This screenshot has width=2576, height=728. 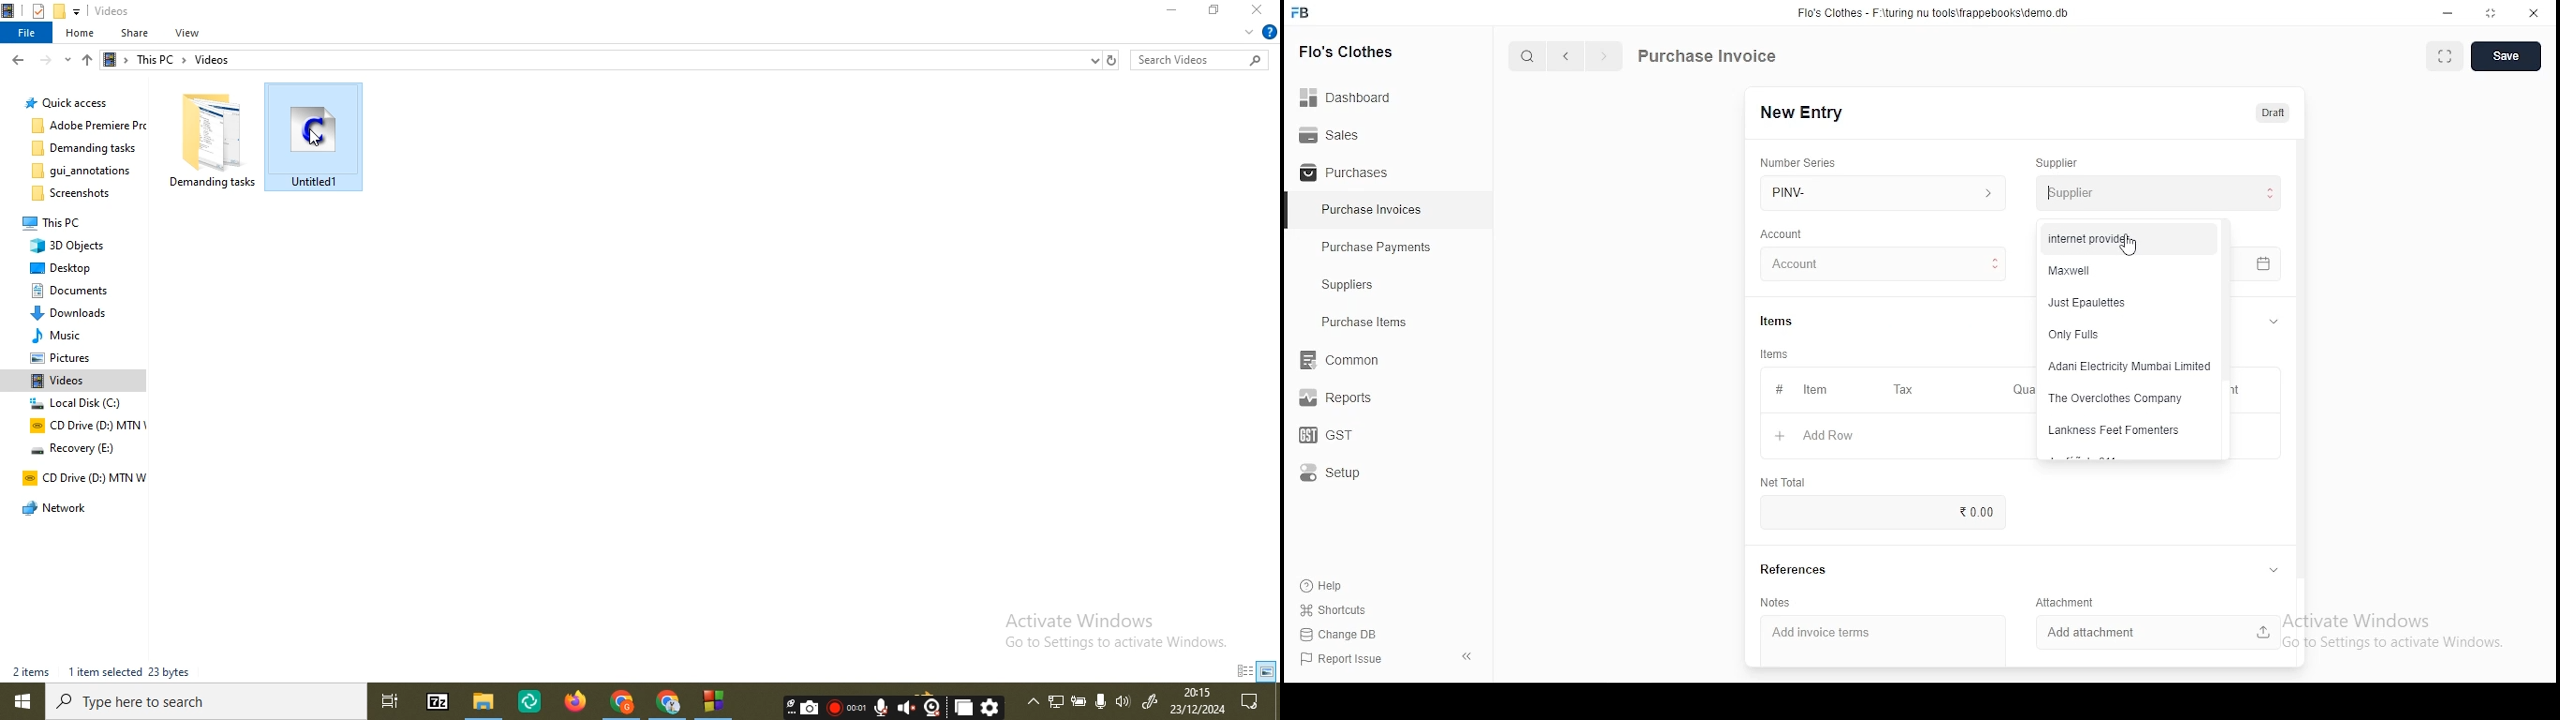 What do you see at coordinates (2122, 431) in the screenshot?
I see `lankless feet fomenters` at bounding box center [2122, 431].